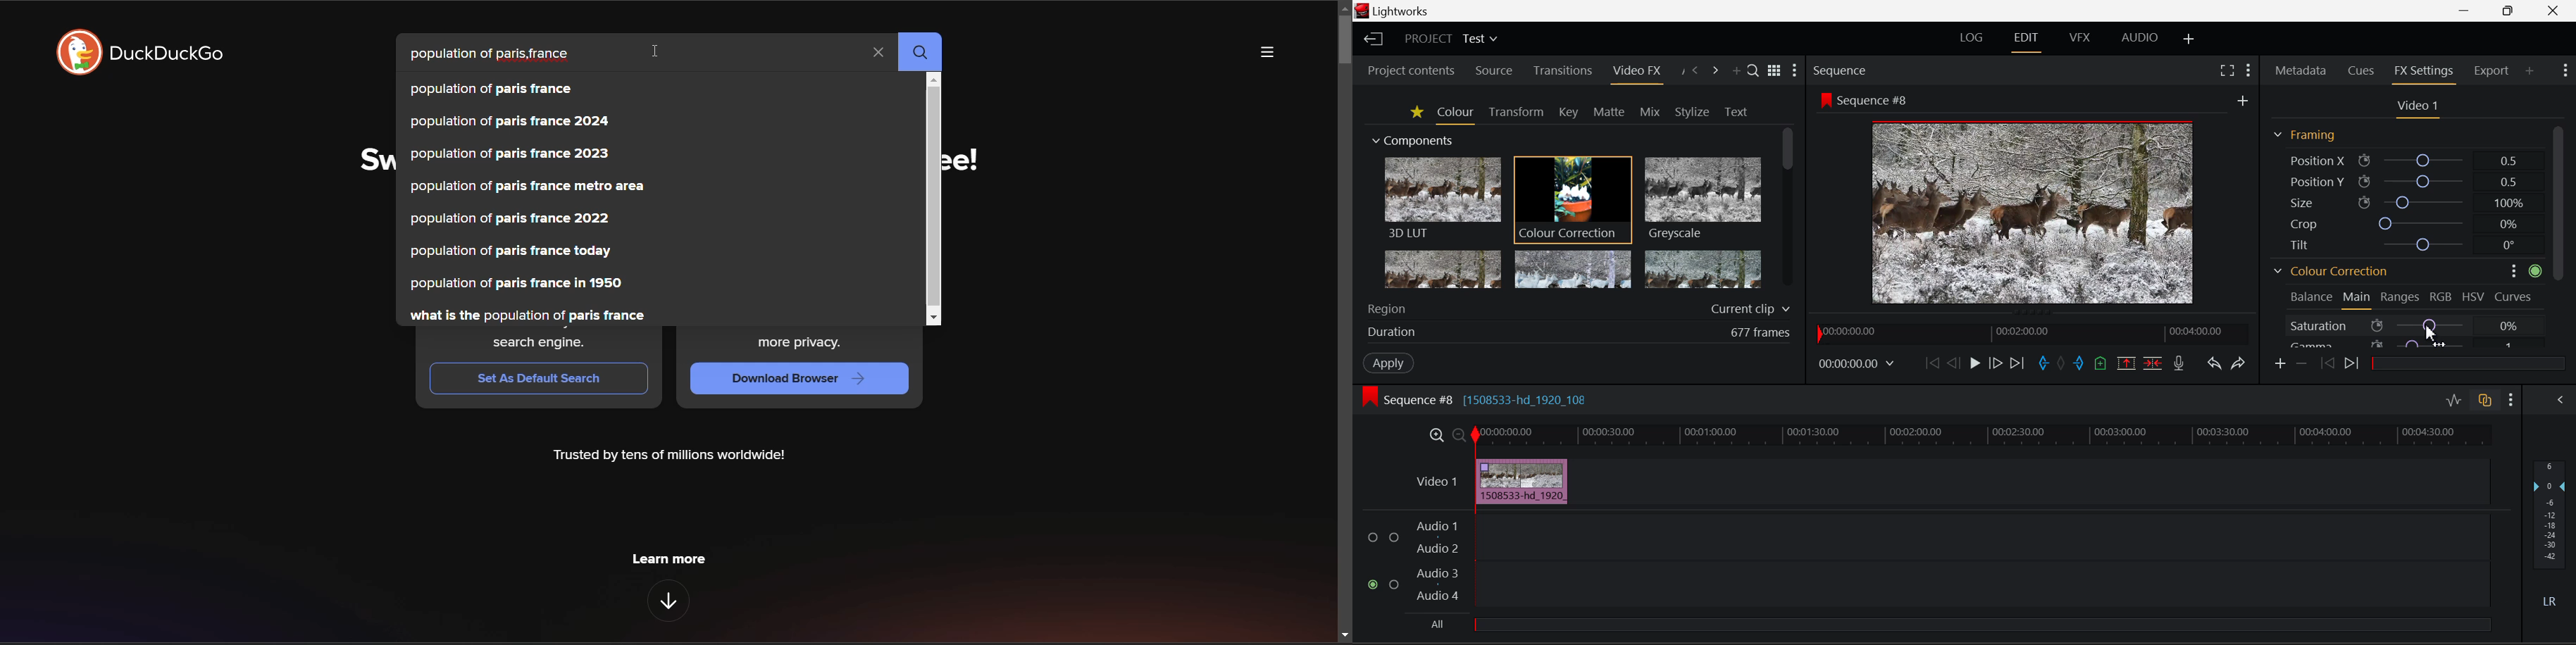 The image size is (2576, 672). Describe the element at coordinates (2561, 400) in the screenshot. I see `Show Audio Mix` at that location.